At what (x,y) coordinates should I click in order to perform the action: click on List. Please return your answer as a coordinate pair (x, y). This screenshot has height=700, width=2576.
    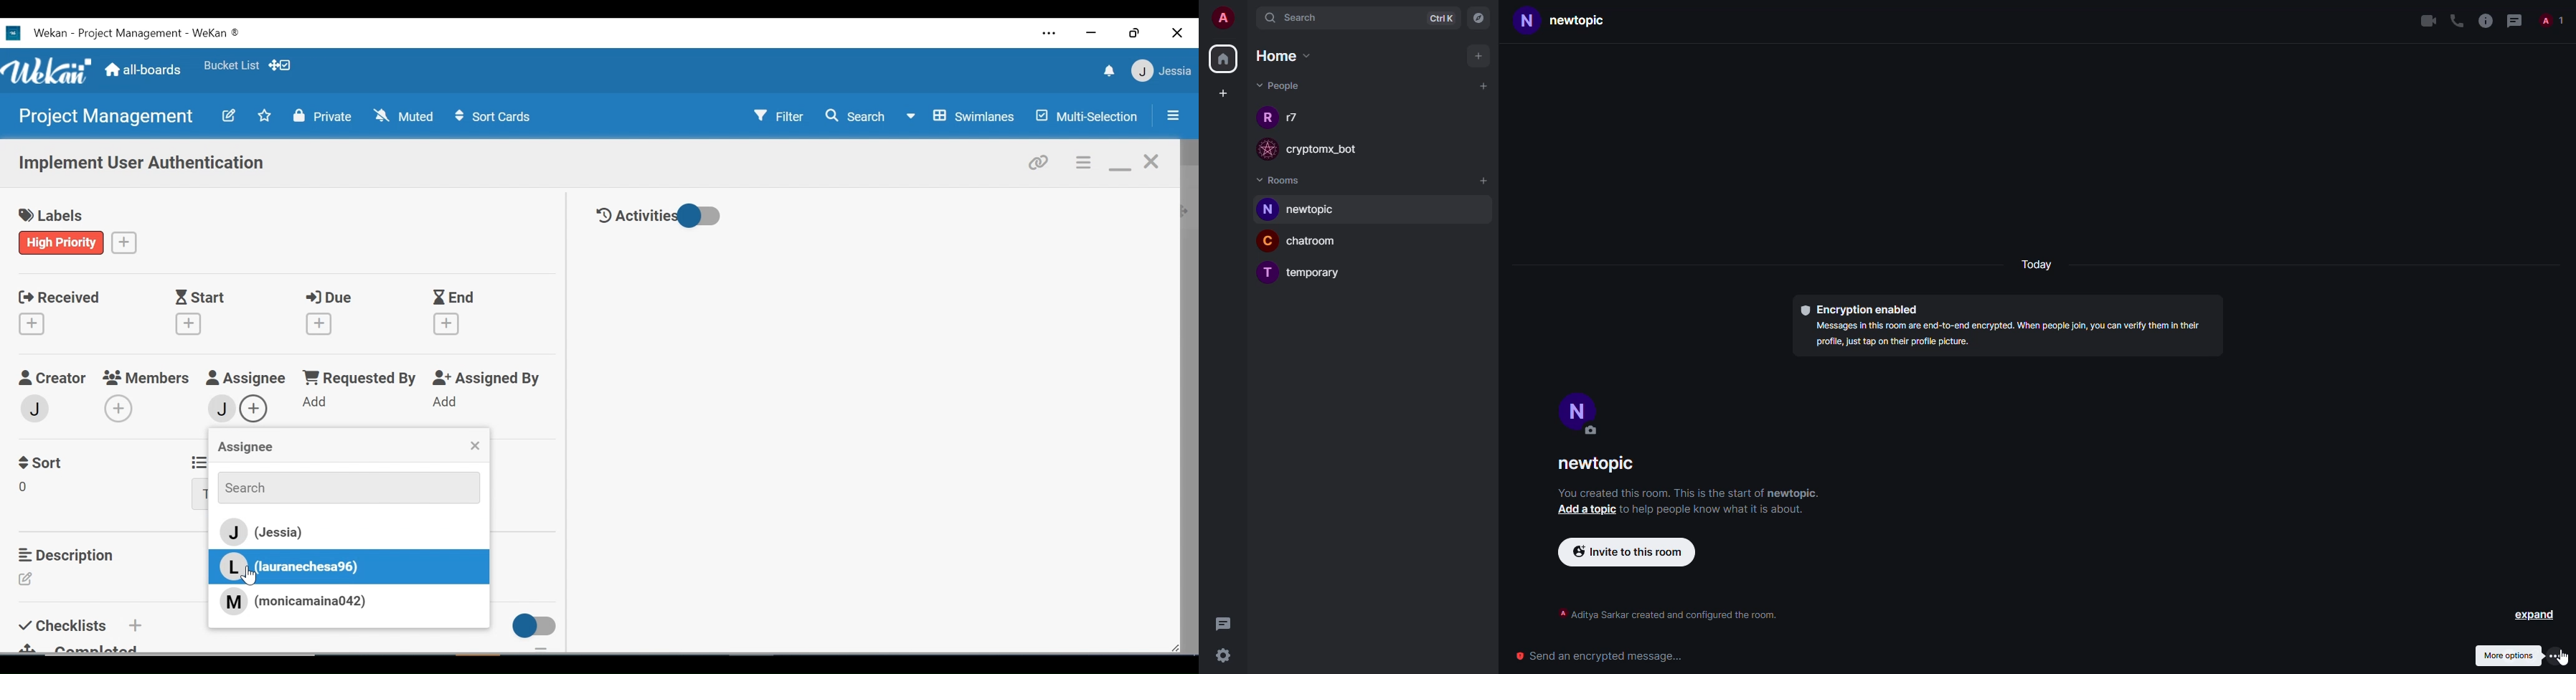
    Looking at the image, I should click on (197, 461).